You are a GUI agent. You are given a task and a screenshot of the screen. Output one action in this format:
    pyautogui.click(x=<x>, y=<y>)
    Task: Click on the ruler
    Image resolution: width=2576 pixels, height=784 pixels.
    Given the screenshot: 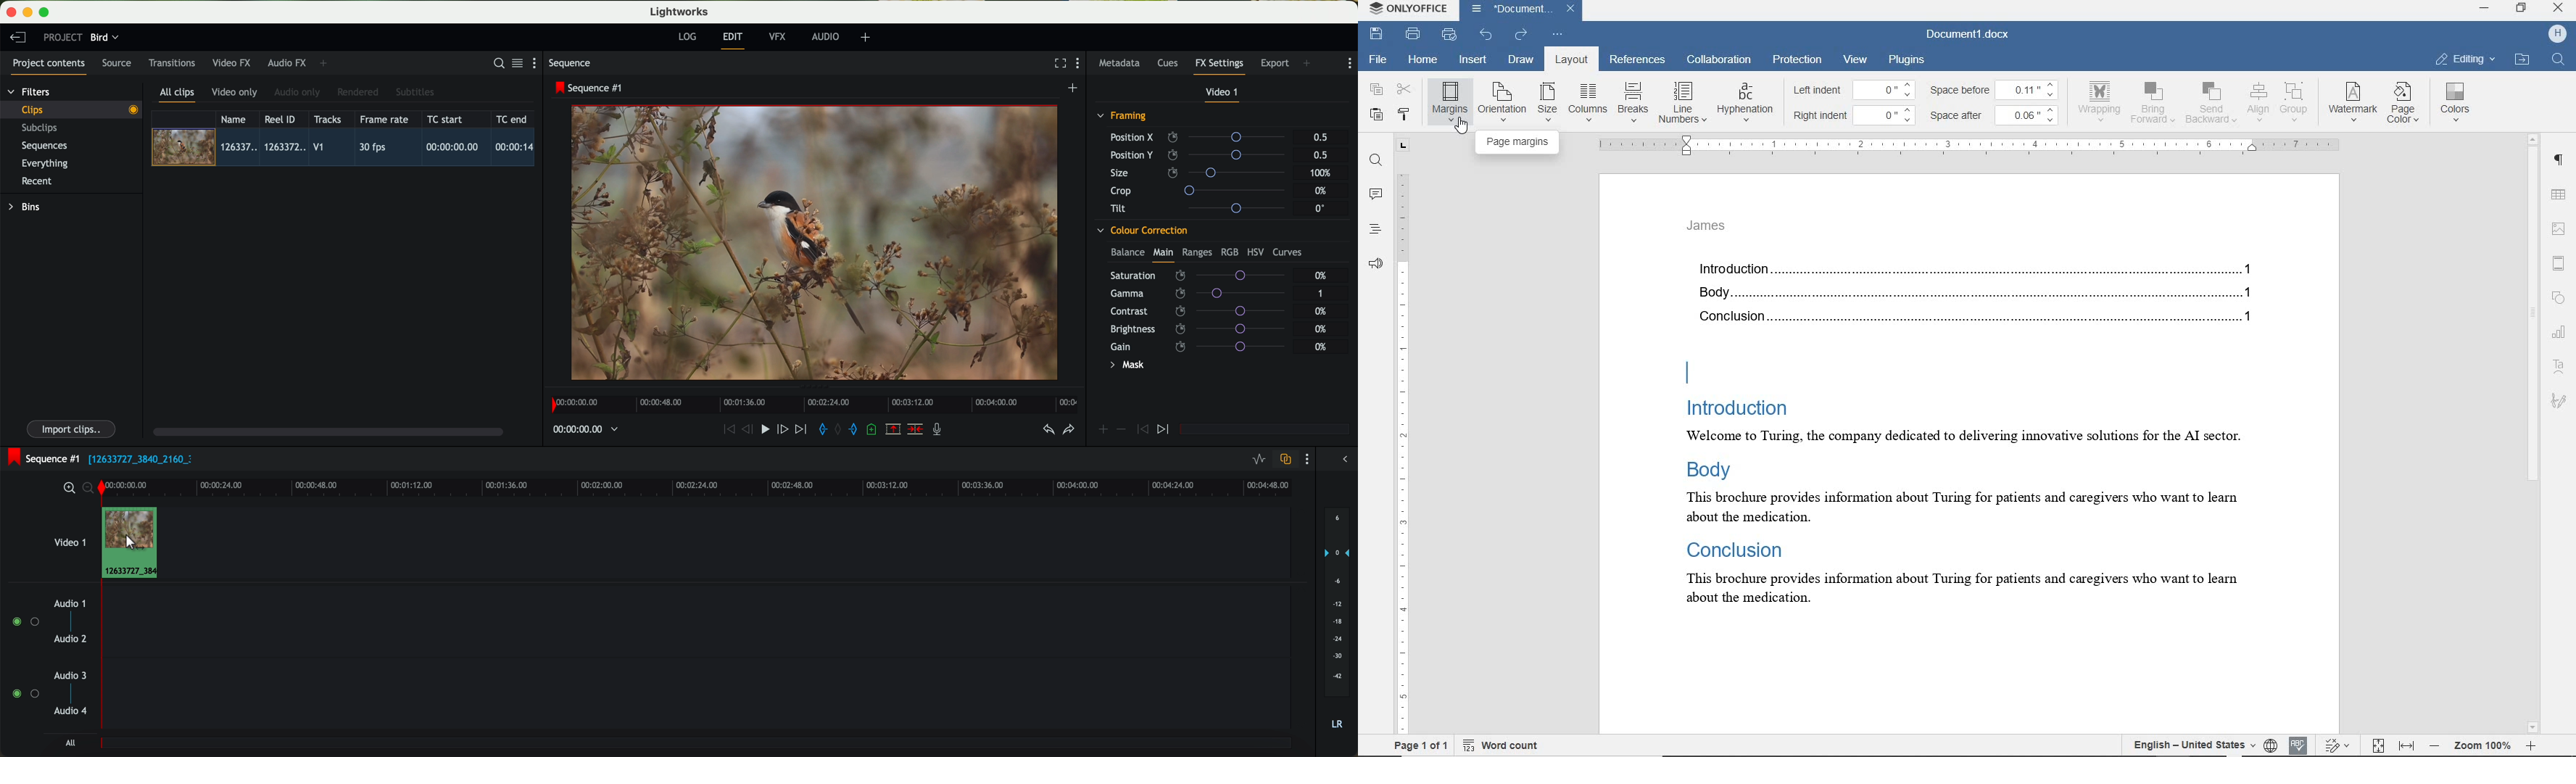 What is the action you would take?
    pyautogui.click(x=1972, y=145)
    